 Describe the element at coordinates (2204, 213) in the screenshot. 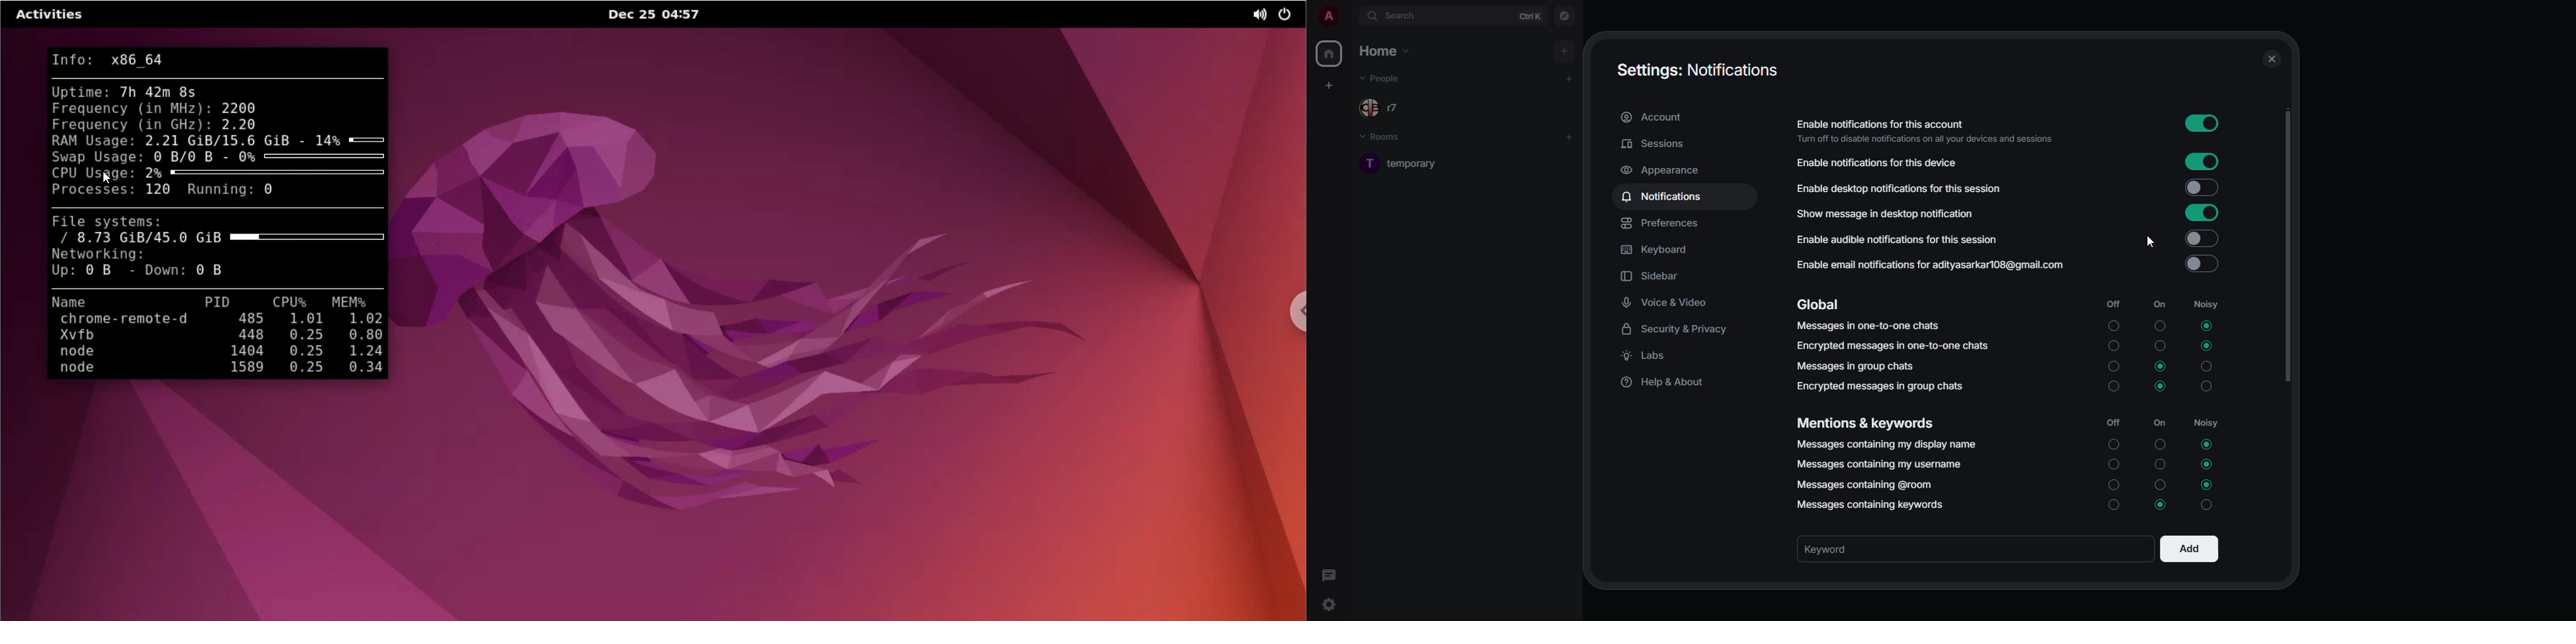

I see `enabled` at that location.